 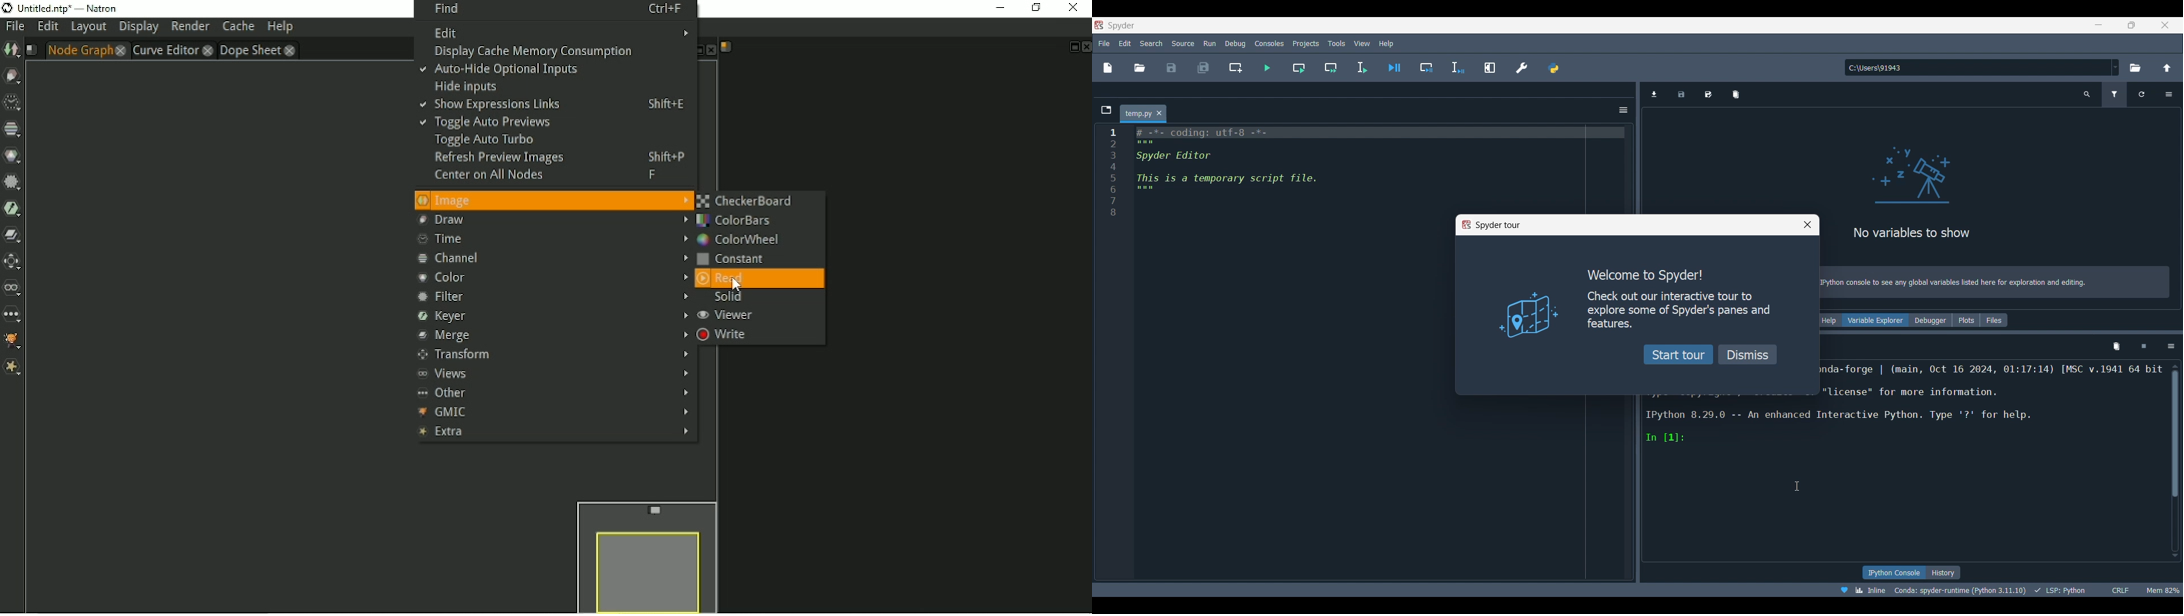 What do you see at coordinates (1362, 68) in the screenshot?
I see `Run selection/current line` at bounding box center [1362, 68].